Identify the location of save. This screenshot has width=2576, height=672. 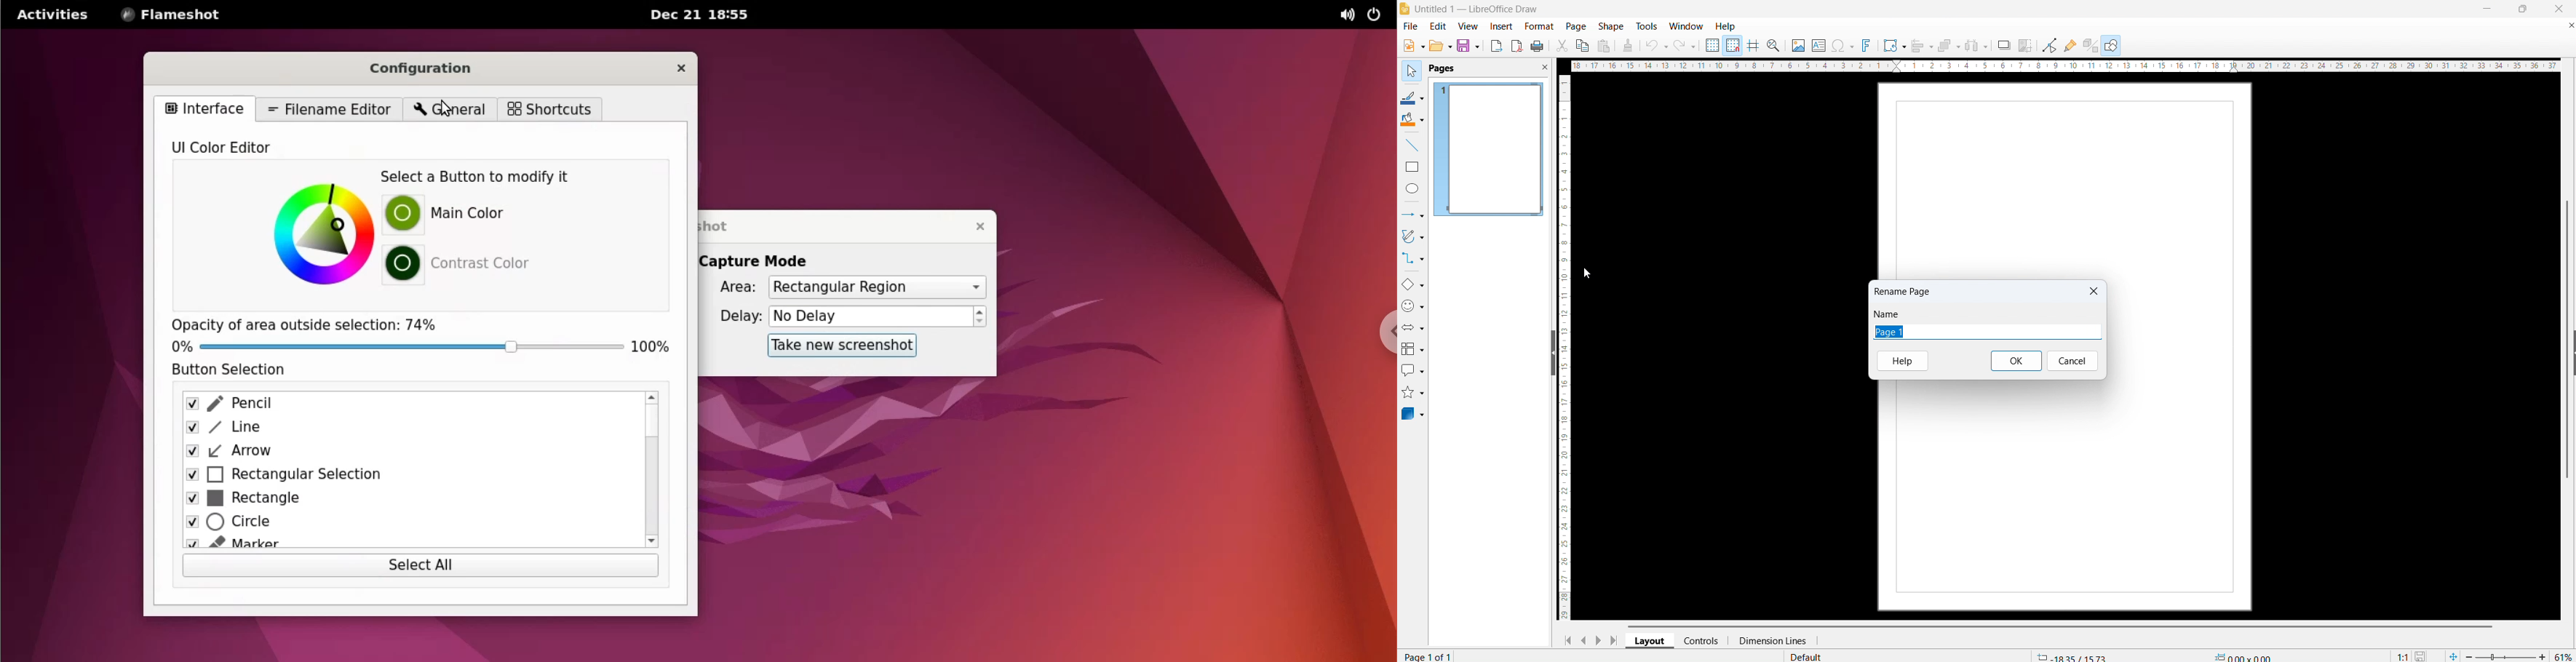
(2422, 655).